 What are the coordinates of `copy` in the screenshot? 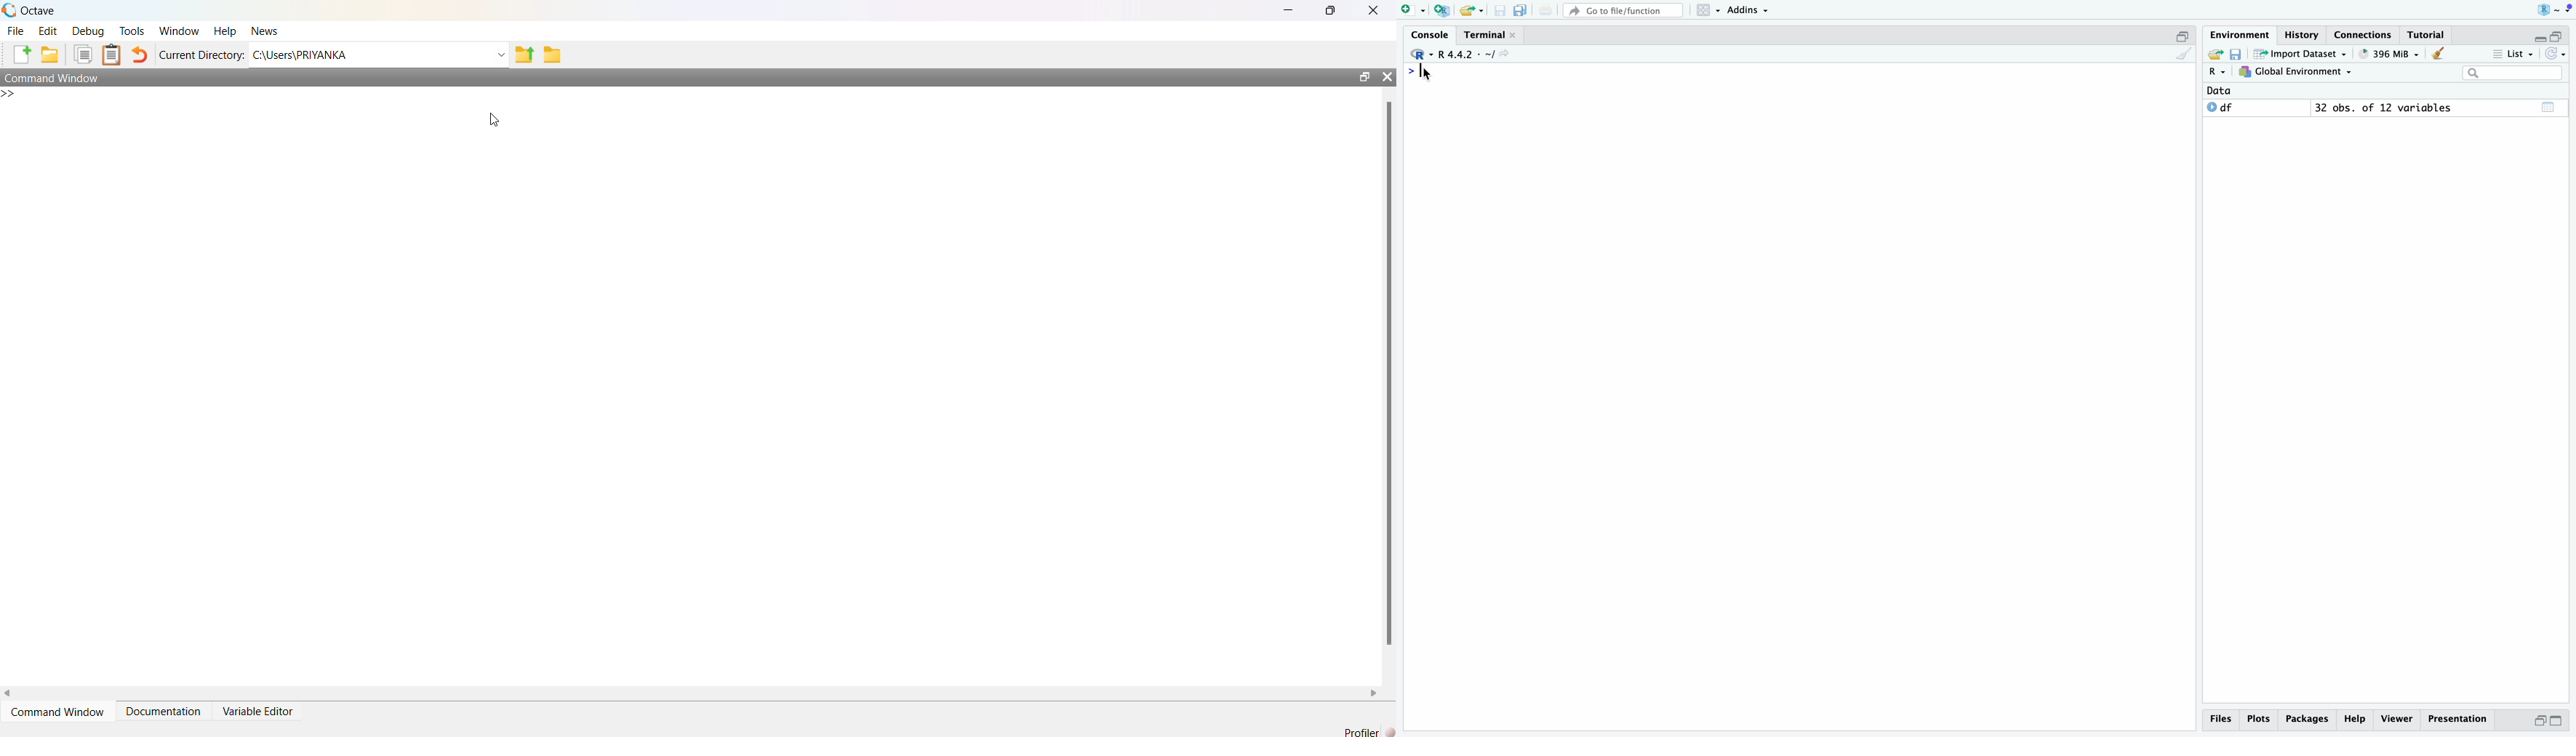 It's located at (1522, 11).